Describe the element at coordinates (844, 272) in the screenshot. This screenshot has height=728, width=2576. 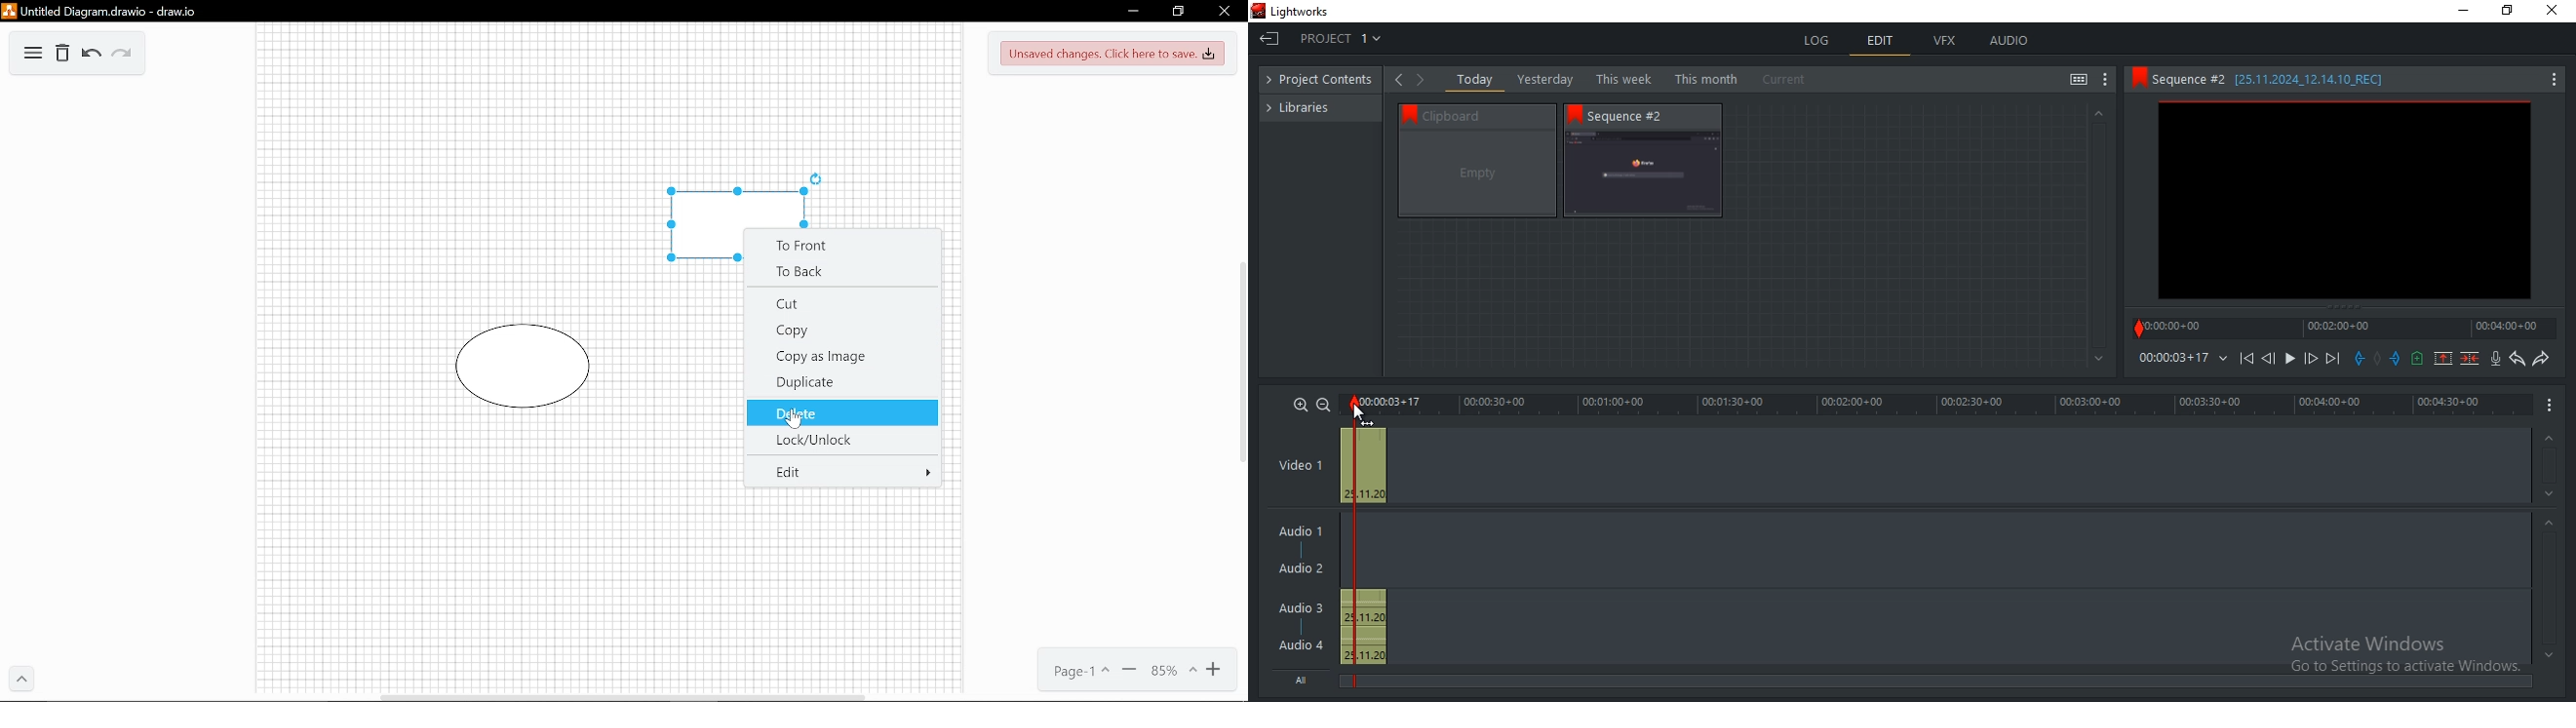
I see `To back` at that location.